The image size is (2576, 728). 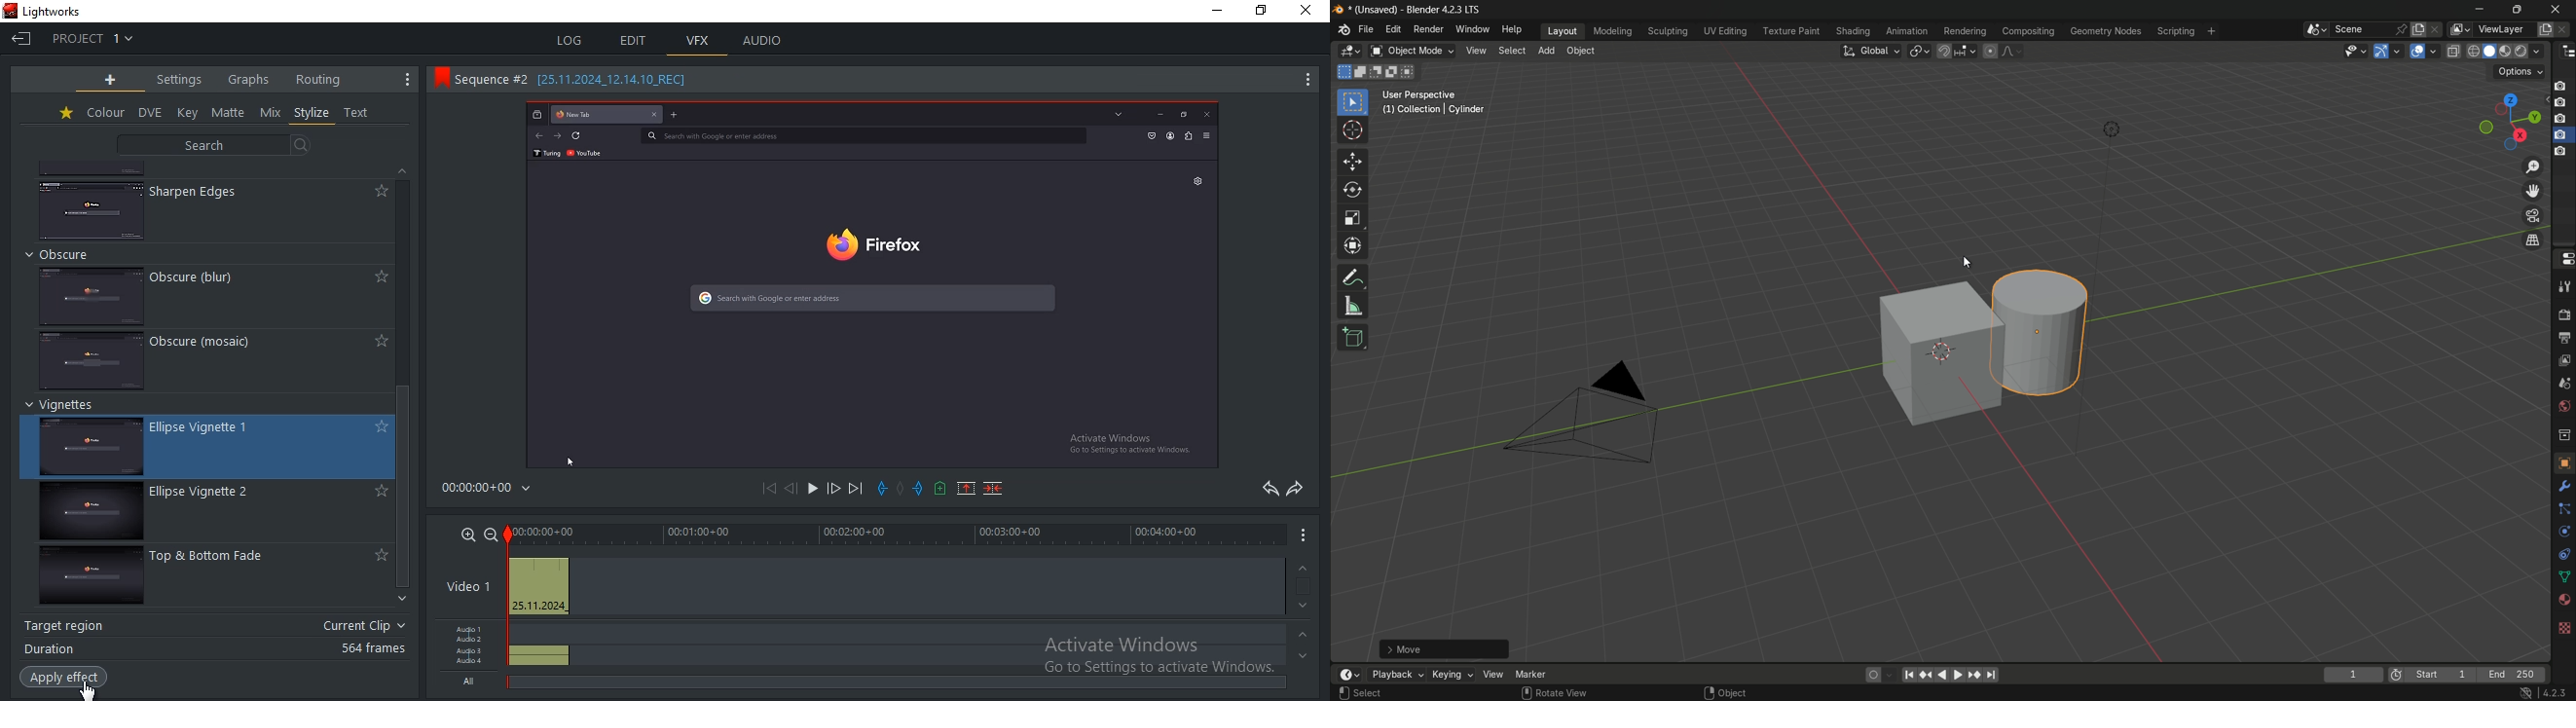 I want to click on colour, so click(x=105, y=112).